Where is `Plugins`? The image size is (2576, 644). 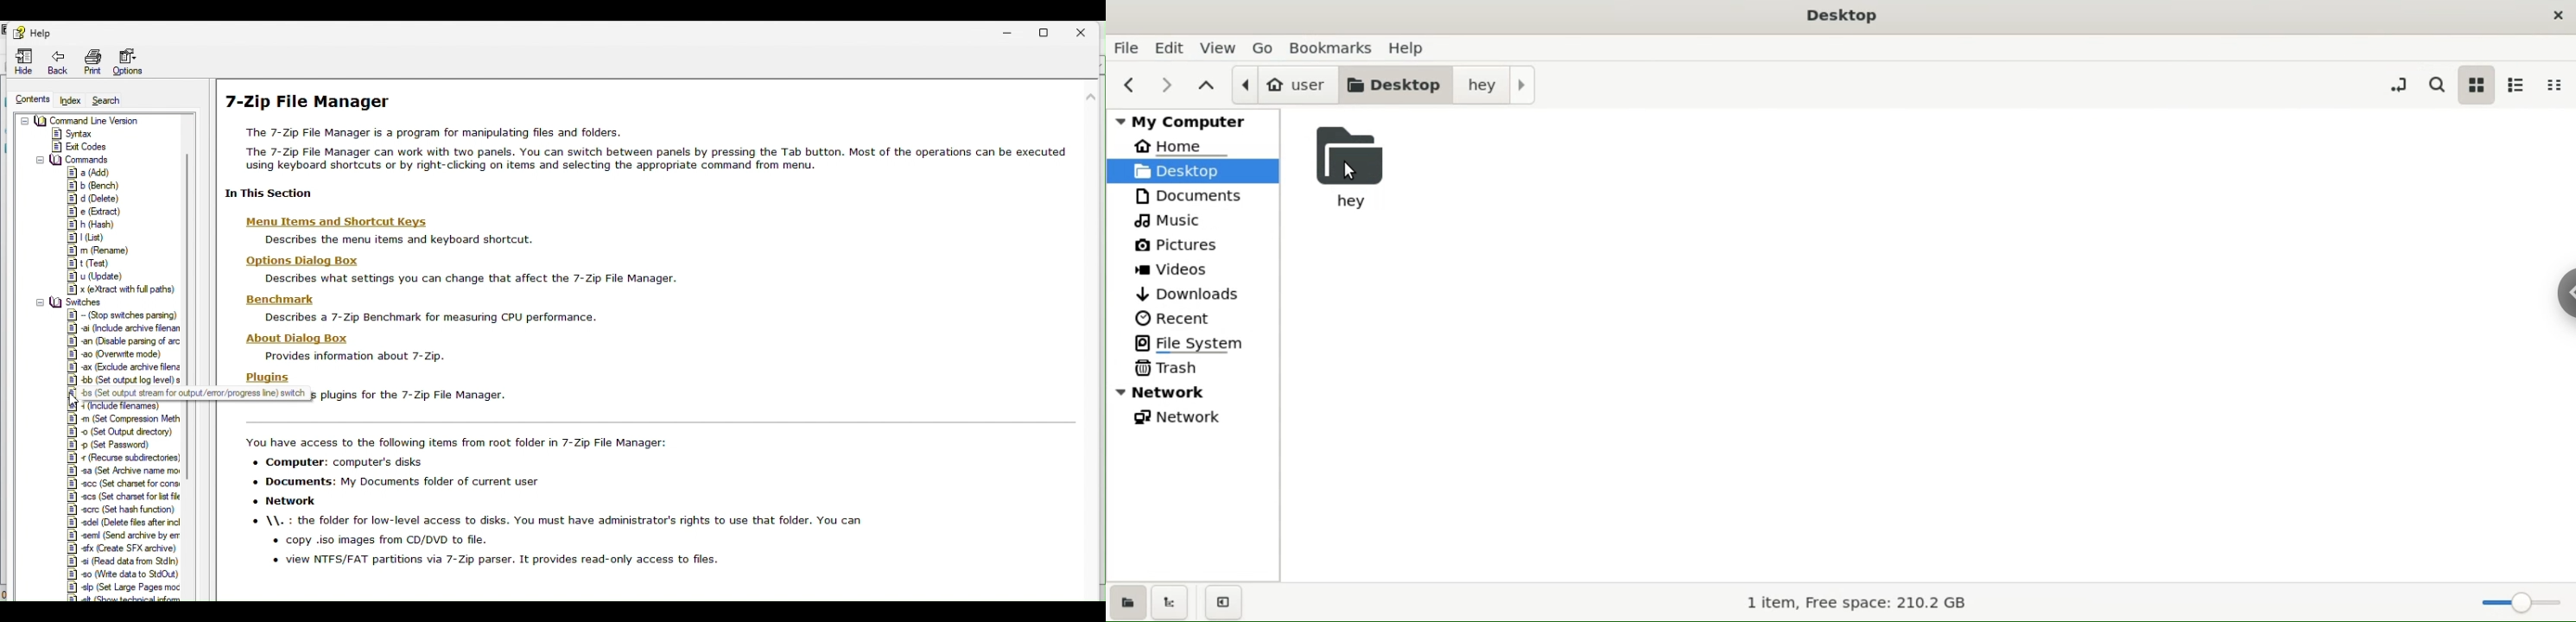 Plugins is located at coordinates (270, 377).